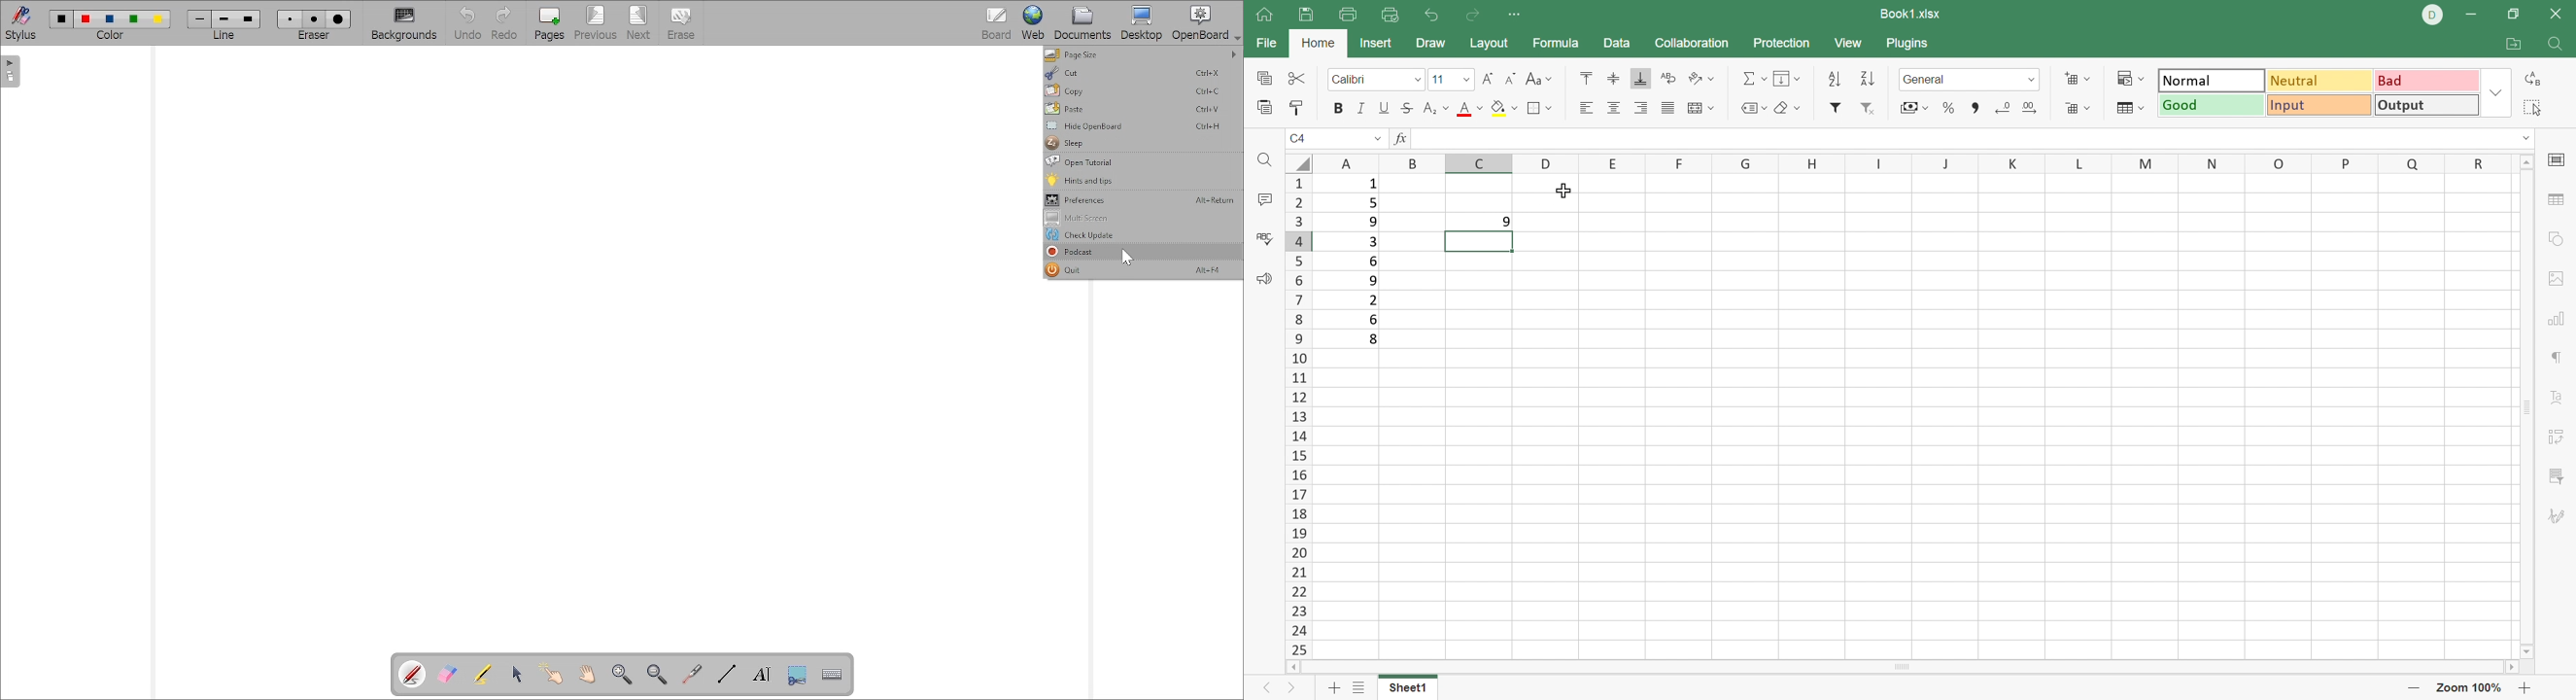 The height and width of the screenshot is (700, 2576). What do you see at coordinates (1417, 79) in the screenshot?
I see `Drop Down` at bounding box center [1417, 79].